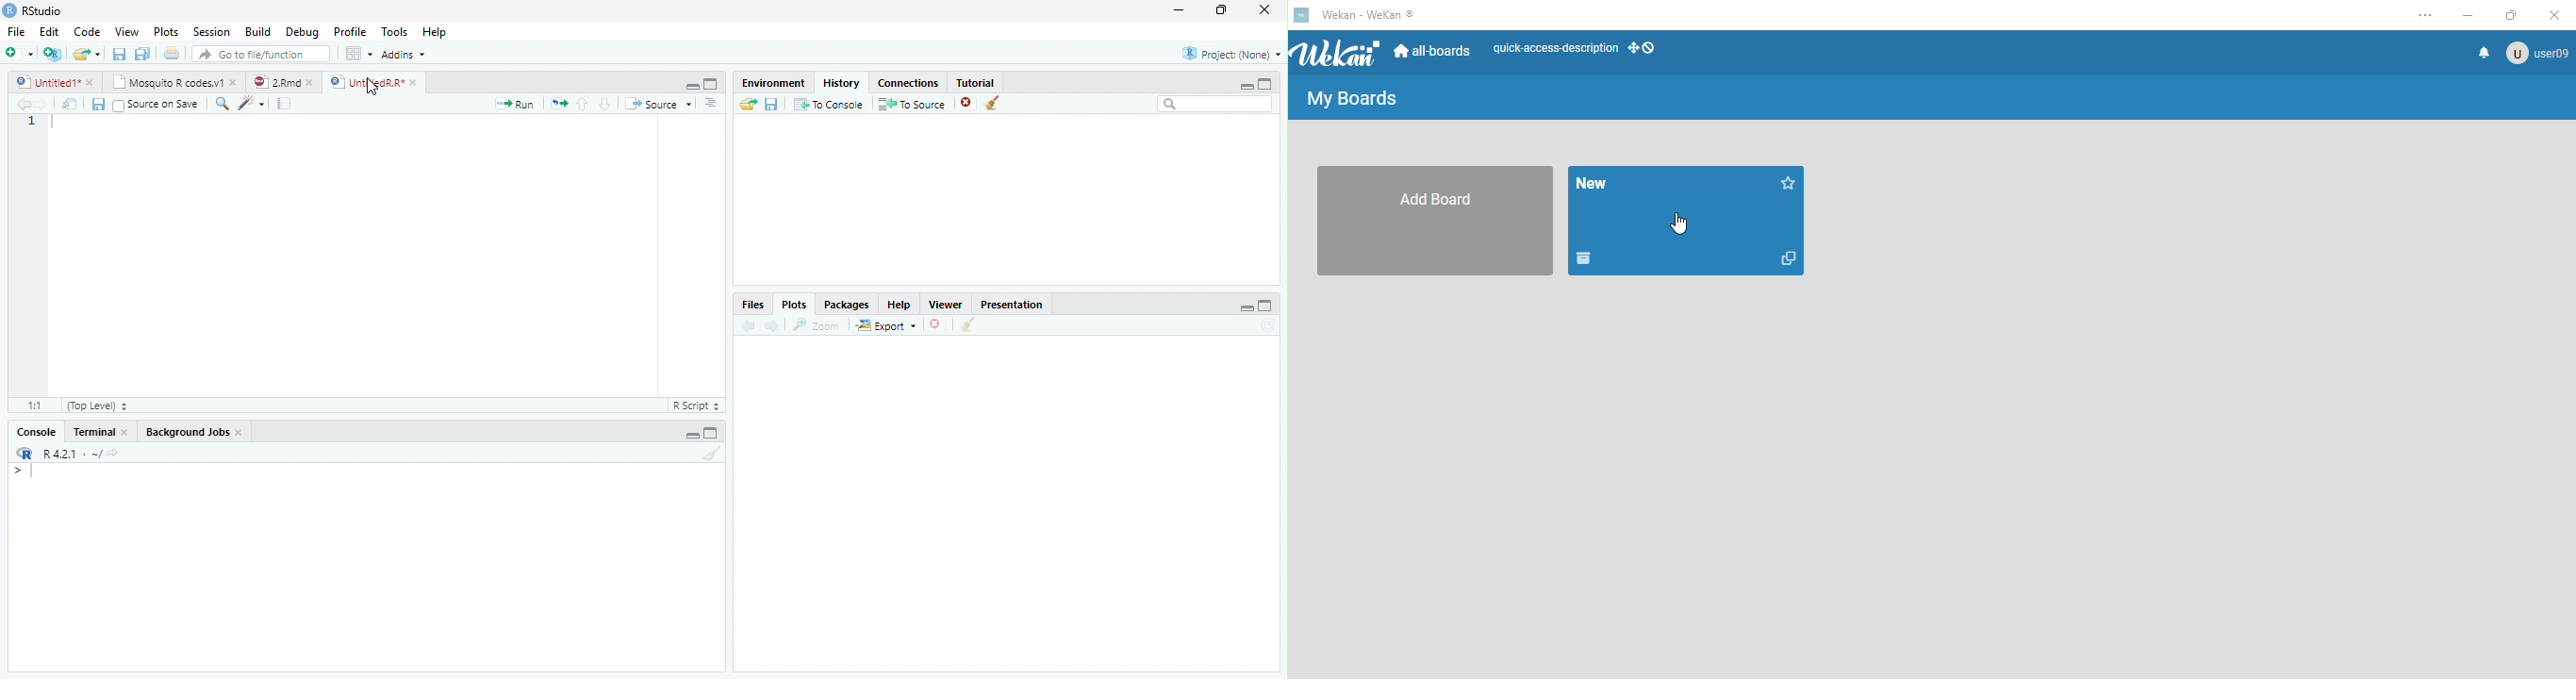 The image size is (2576, 700). Describe the element at coordinates (404, 55) in the screenshot. I see `Addins` at that location.